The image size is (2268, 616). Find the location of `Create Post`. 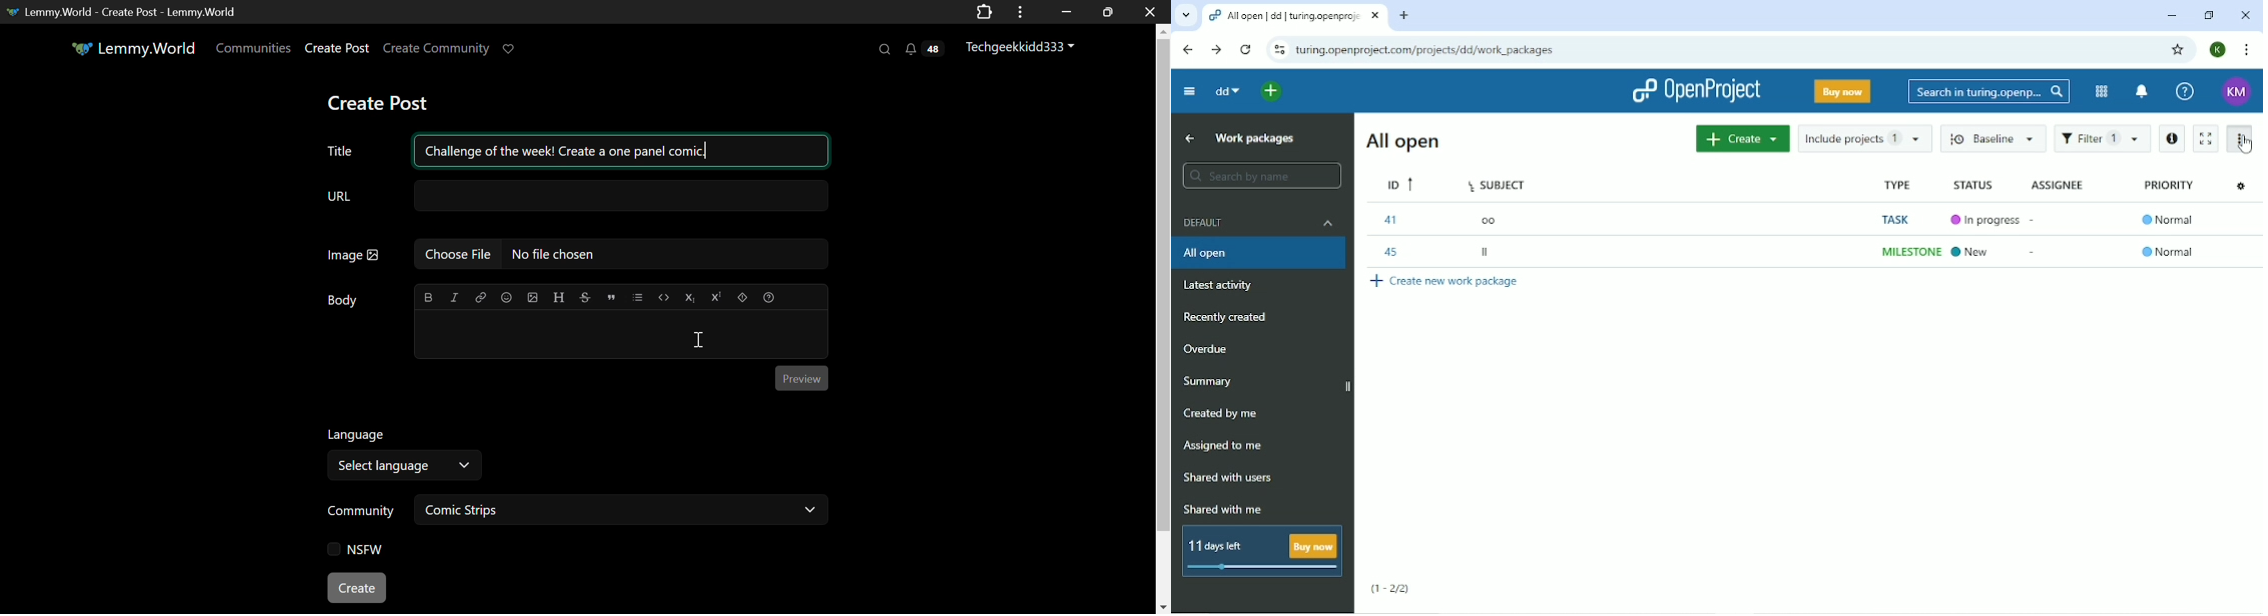

Create Post is located at coordinates (383, 103).